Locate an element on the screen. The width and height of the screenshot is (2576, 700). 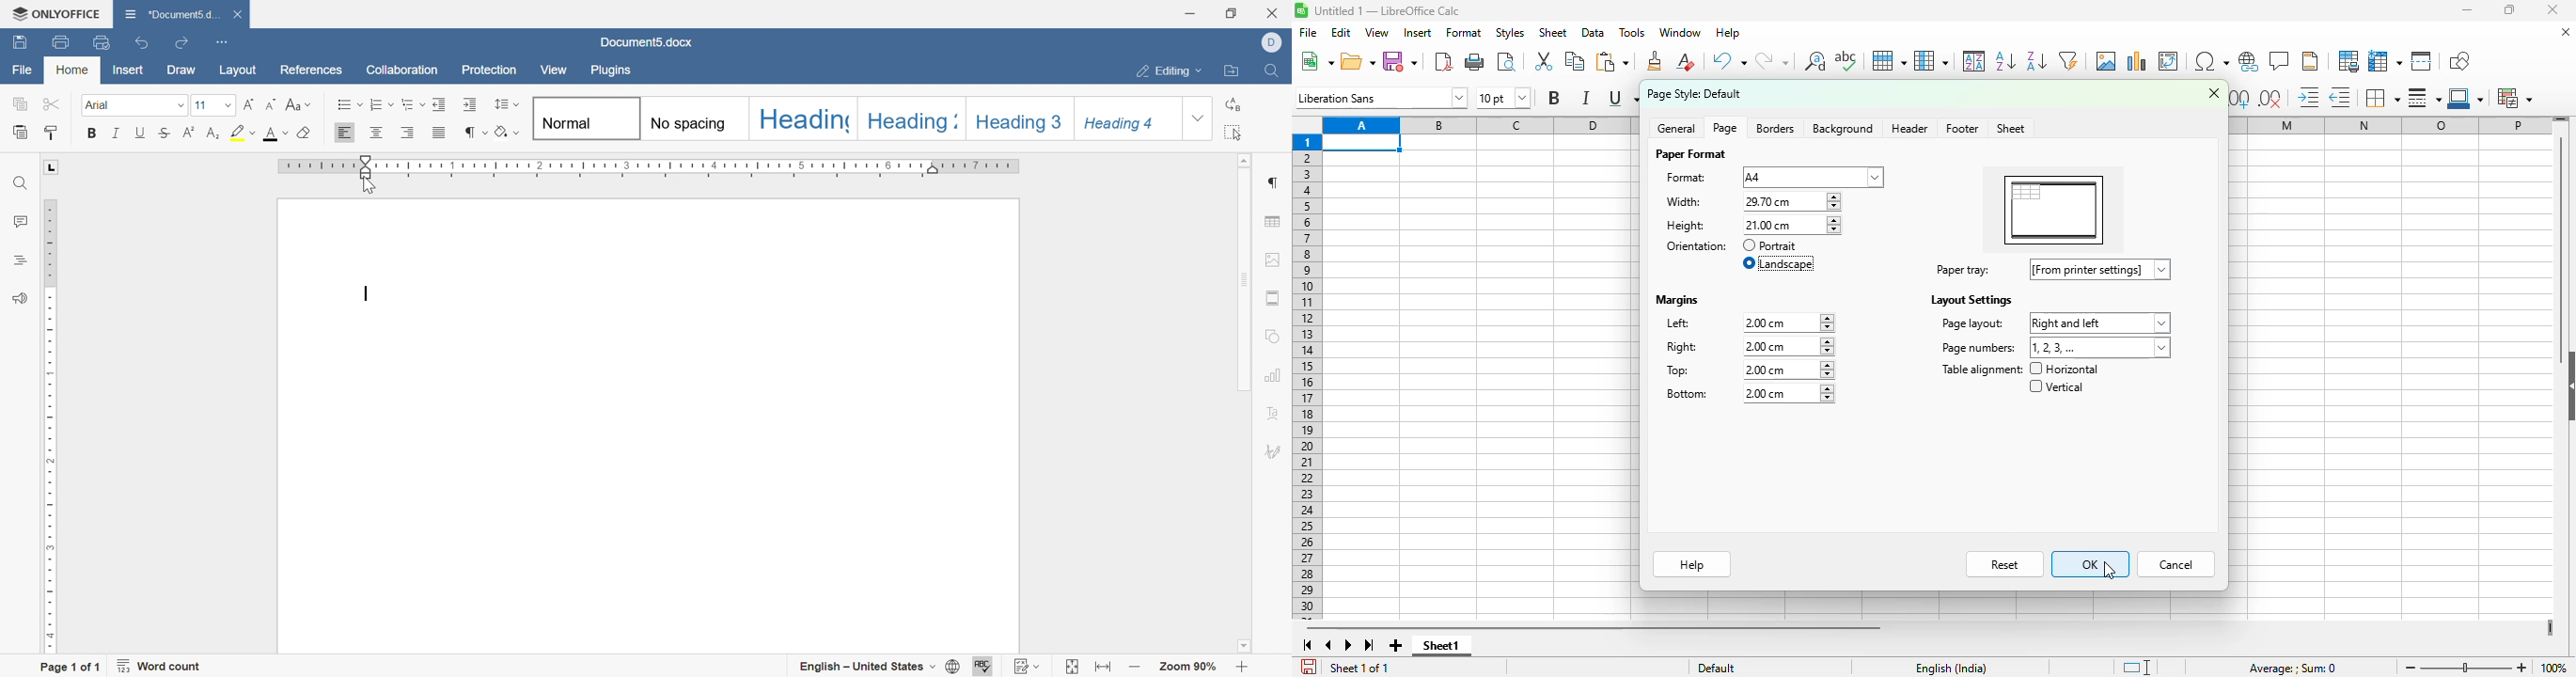
sort descending is located at coordinates (2036, 61).